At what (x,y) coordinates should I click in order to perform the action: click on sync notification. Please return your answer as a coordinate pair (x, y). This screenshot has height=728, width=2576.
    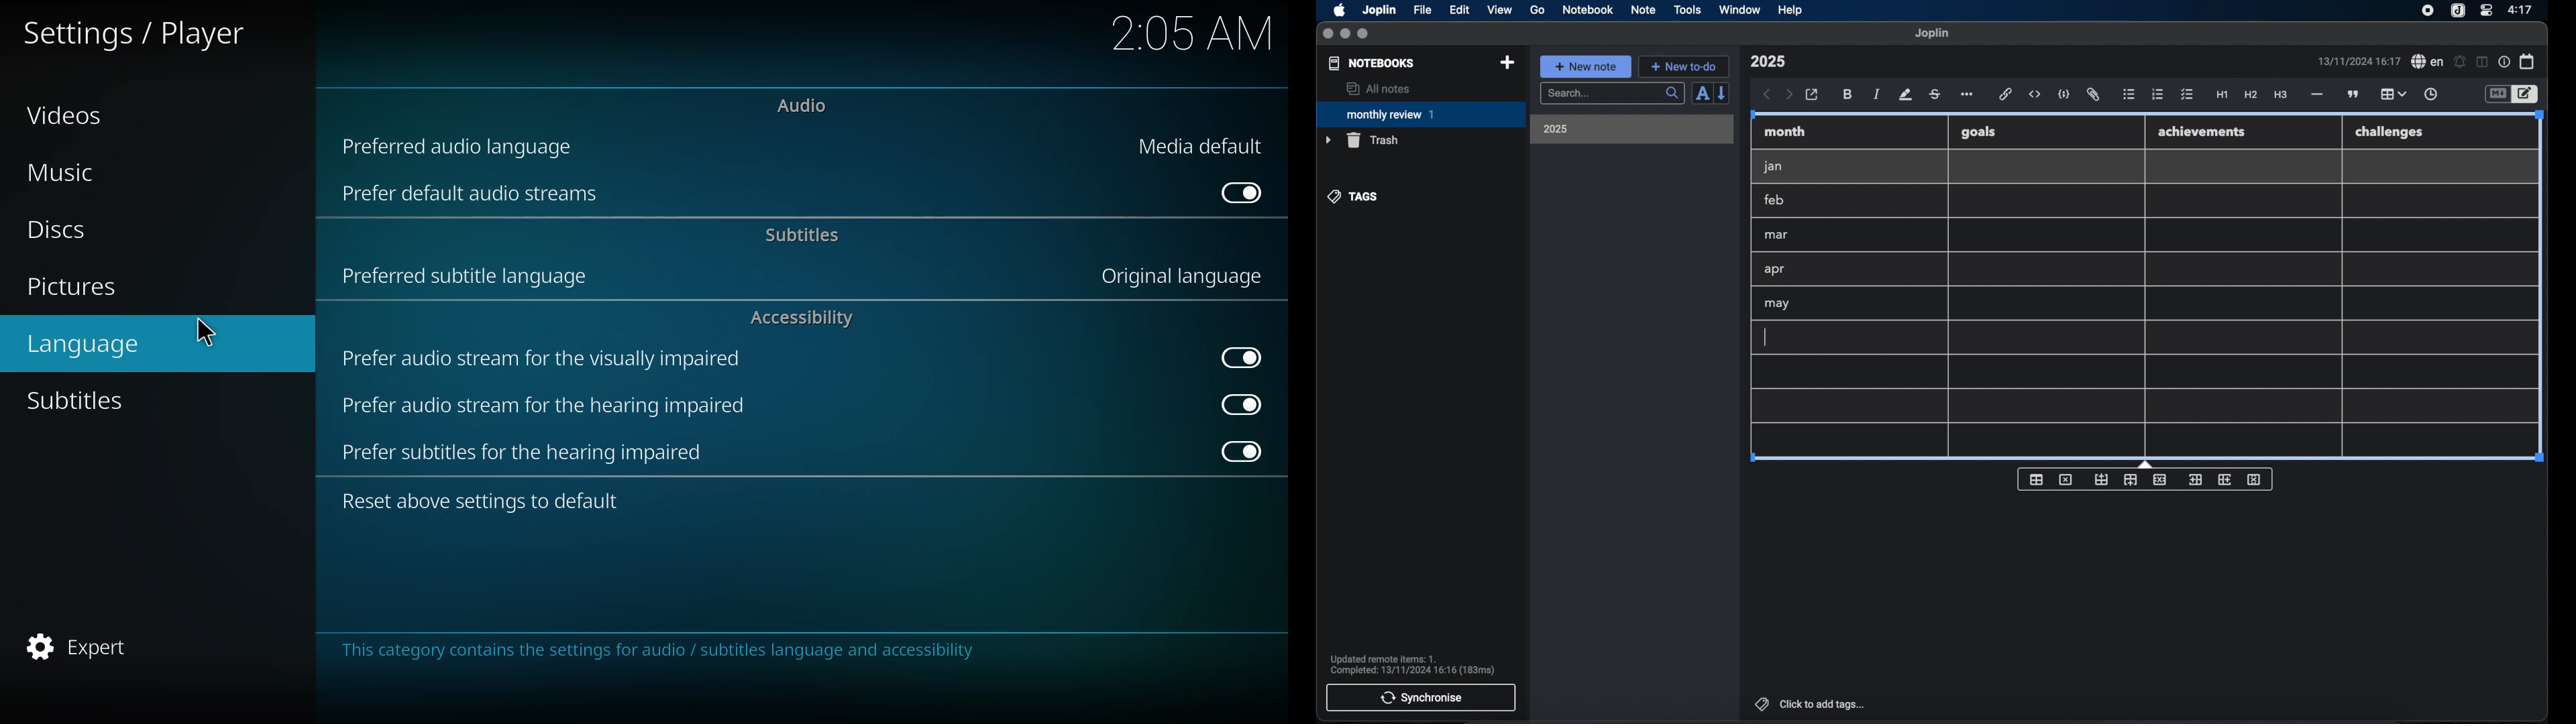
    Looking at the image, I should click on (1413, 665).